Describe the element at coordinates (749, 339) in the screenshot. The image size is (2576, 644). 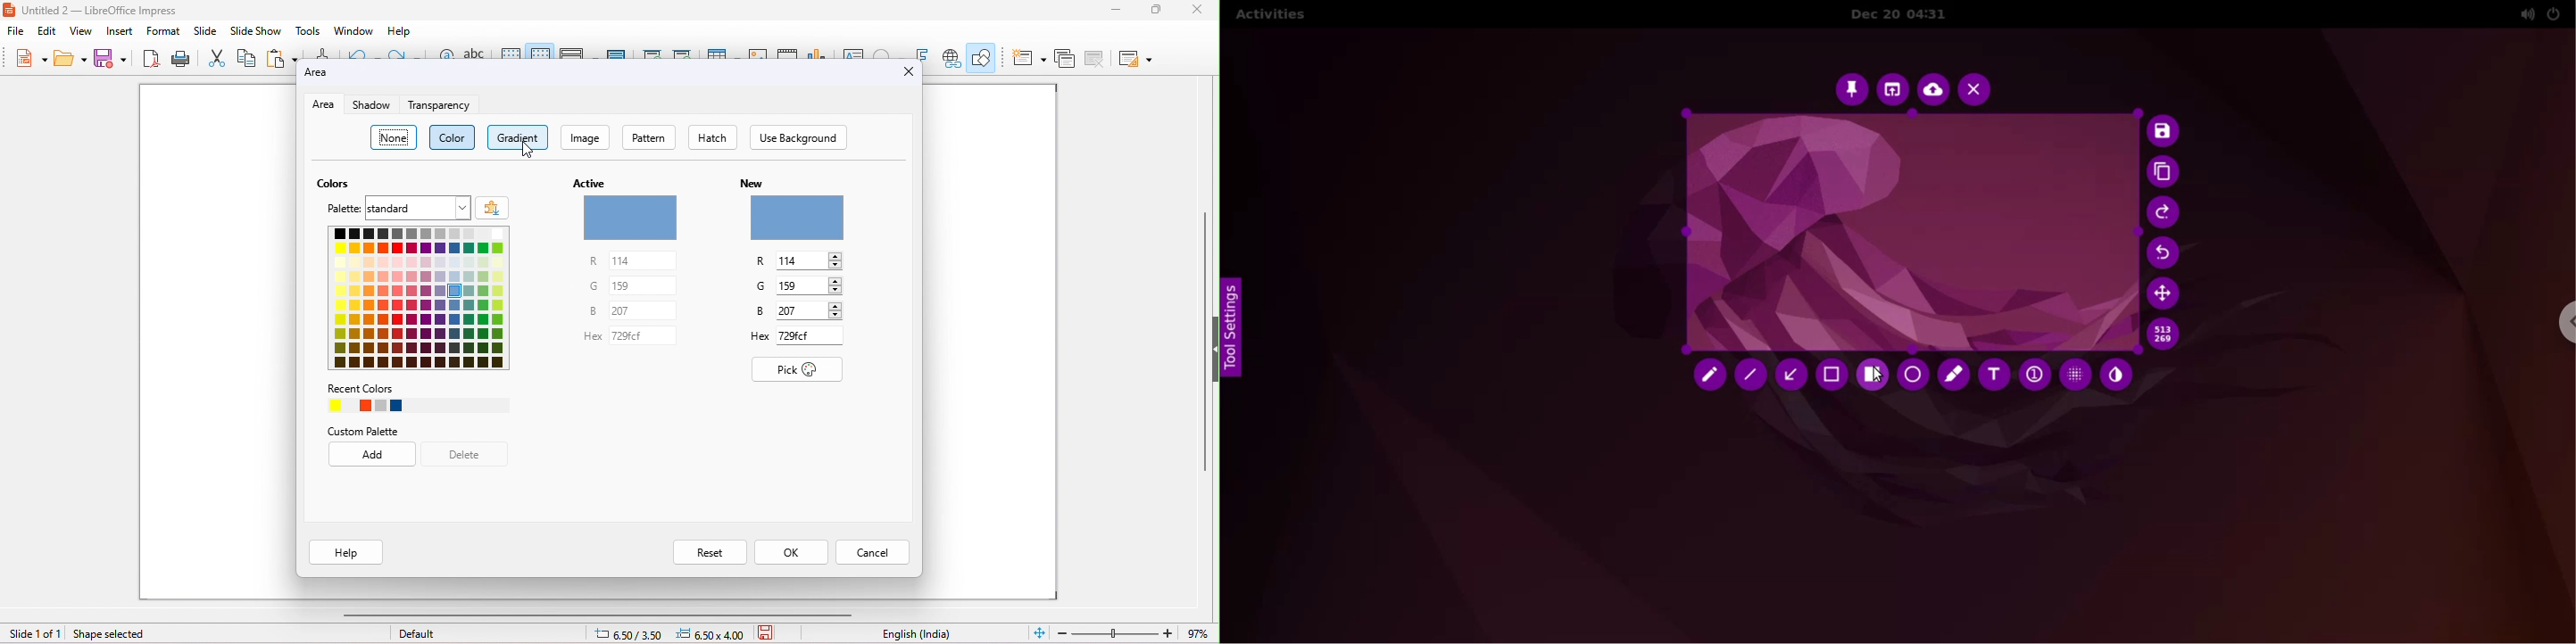
I see `hex` at that location.